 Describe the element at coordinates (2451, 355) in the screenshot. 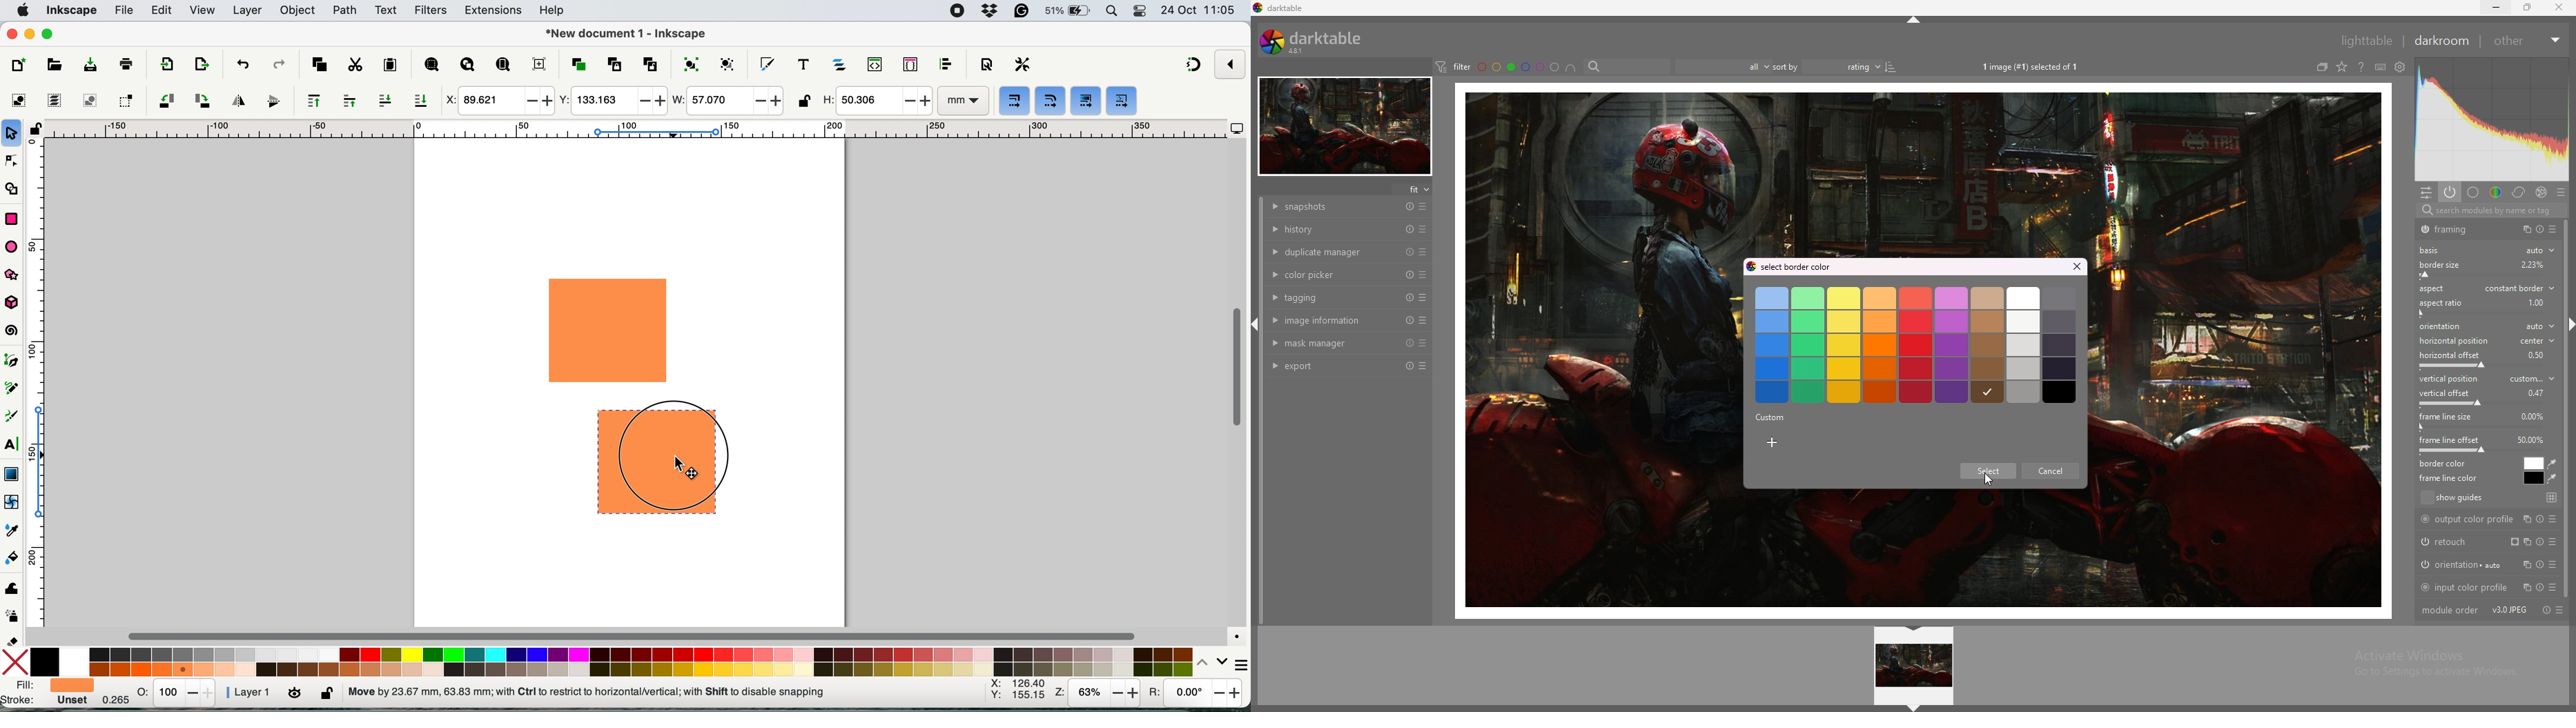

I see `horizontal offset` at that location.